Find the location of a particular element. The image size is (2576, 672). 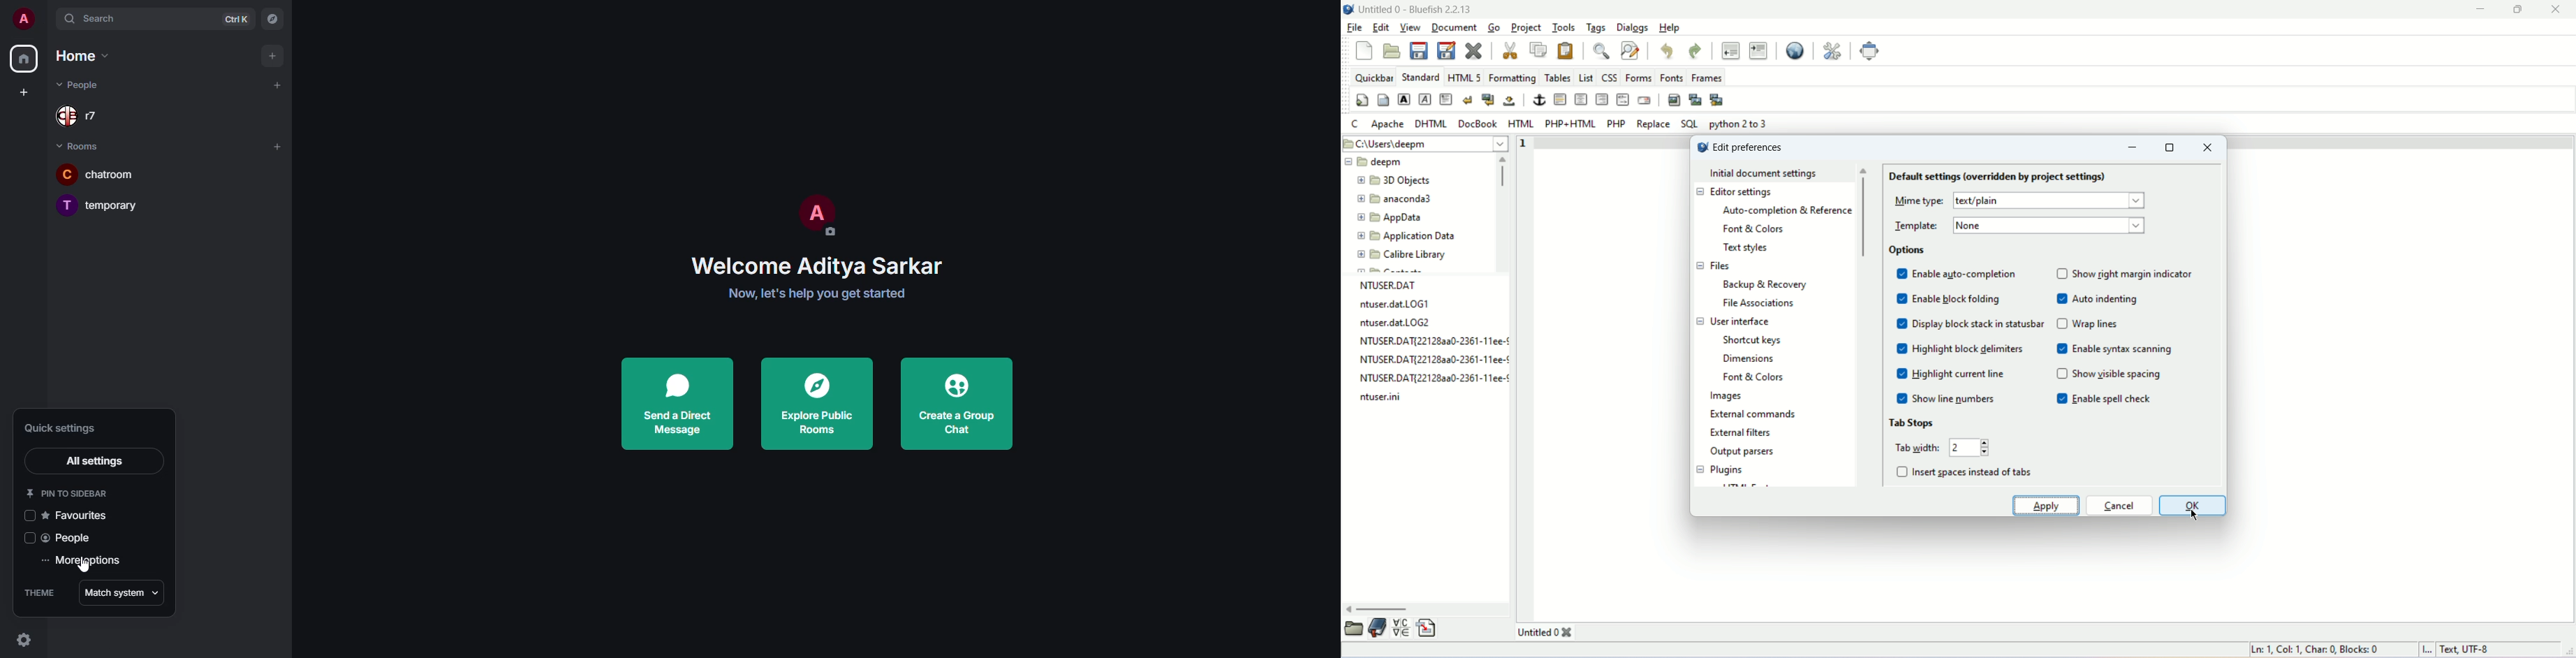

quick settings is located at coordinates (66, 427).